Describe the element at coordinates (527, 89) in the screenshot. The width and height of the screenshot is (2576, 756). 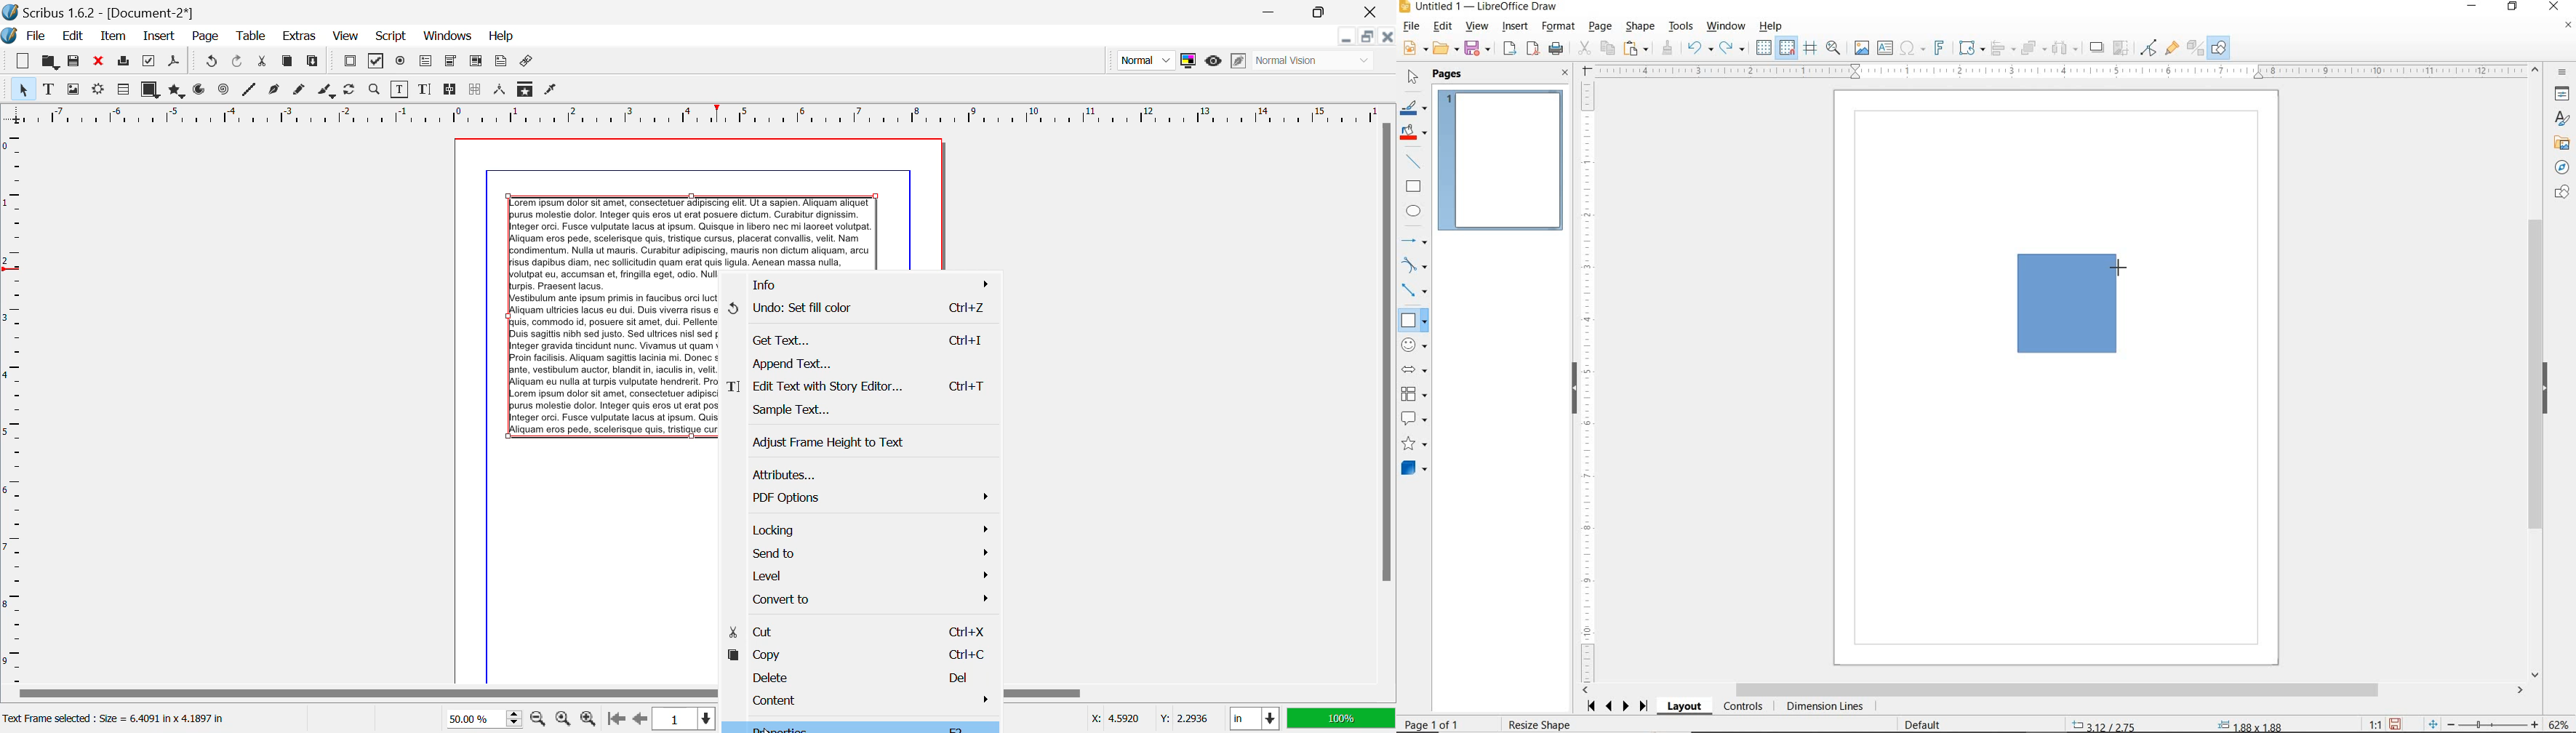
I see `Copy Item Properties` at that location.